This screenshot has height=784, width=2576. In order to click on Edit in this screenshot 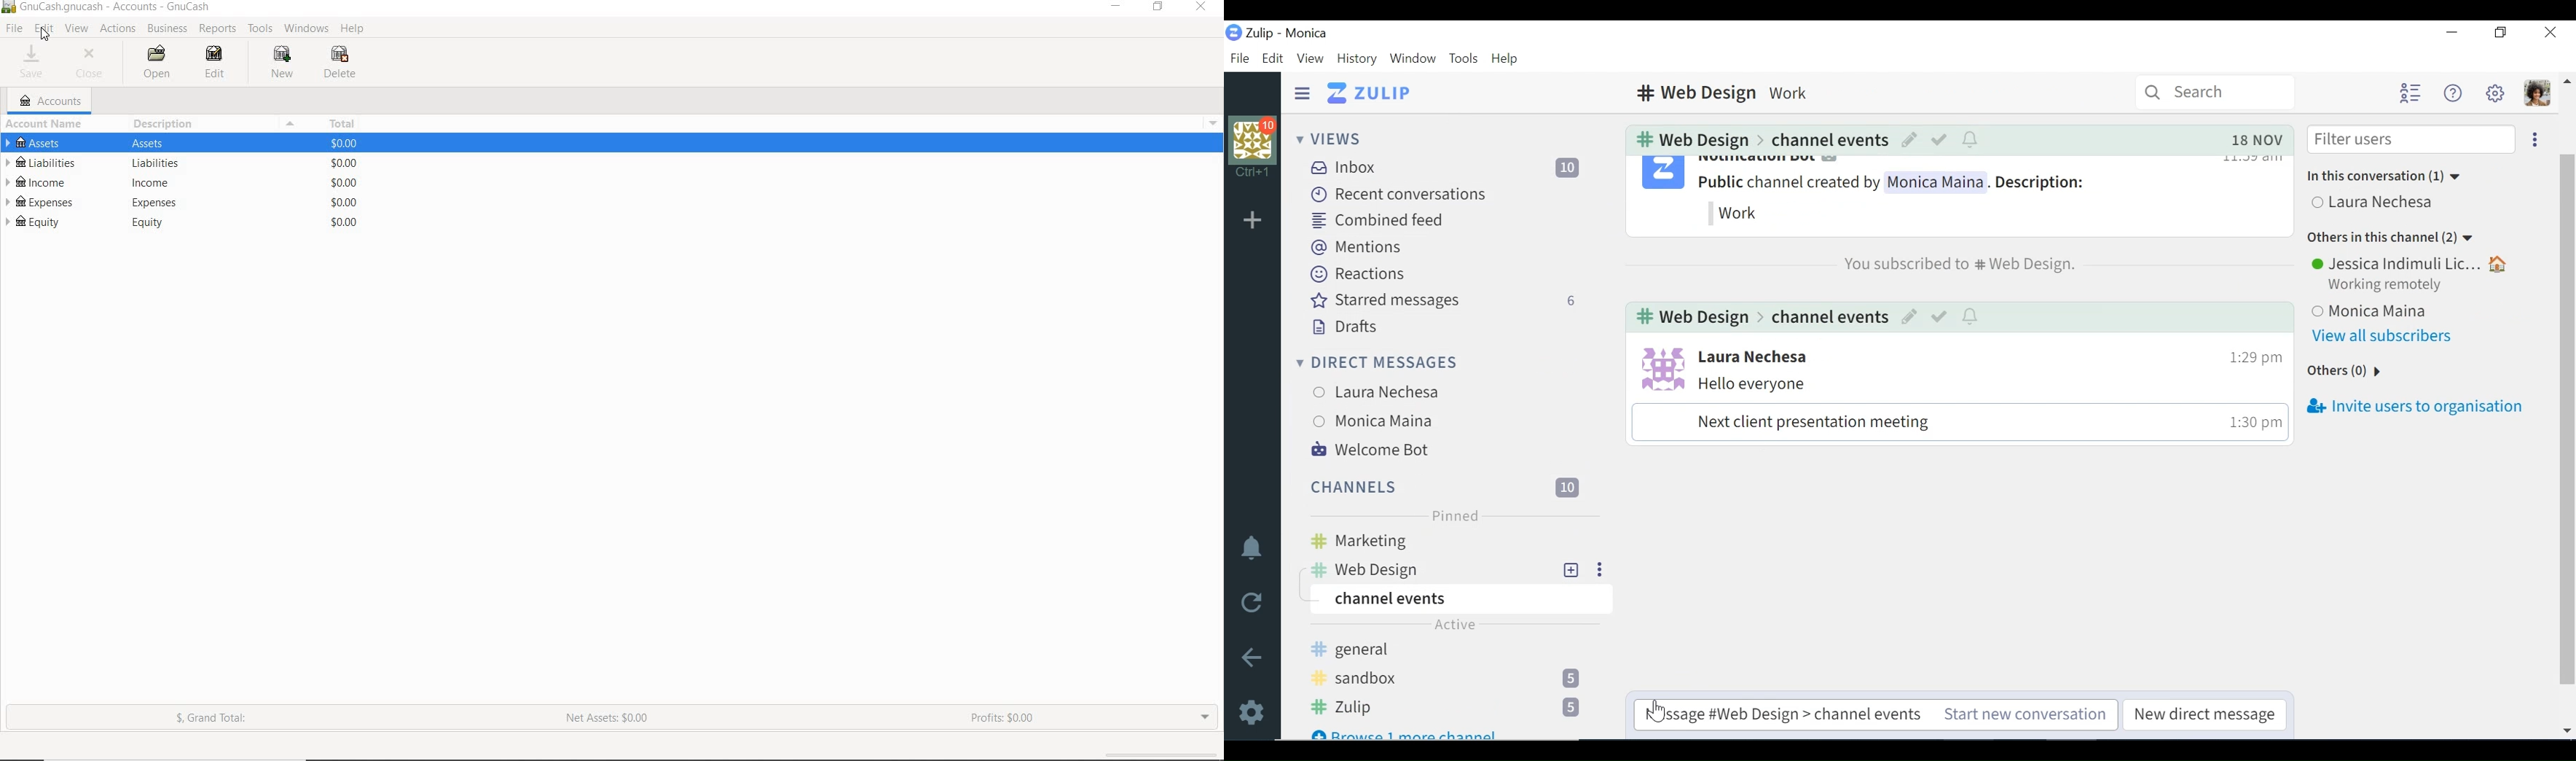, I will do `click(1910, 318)`.